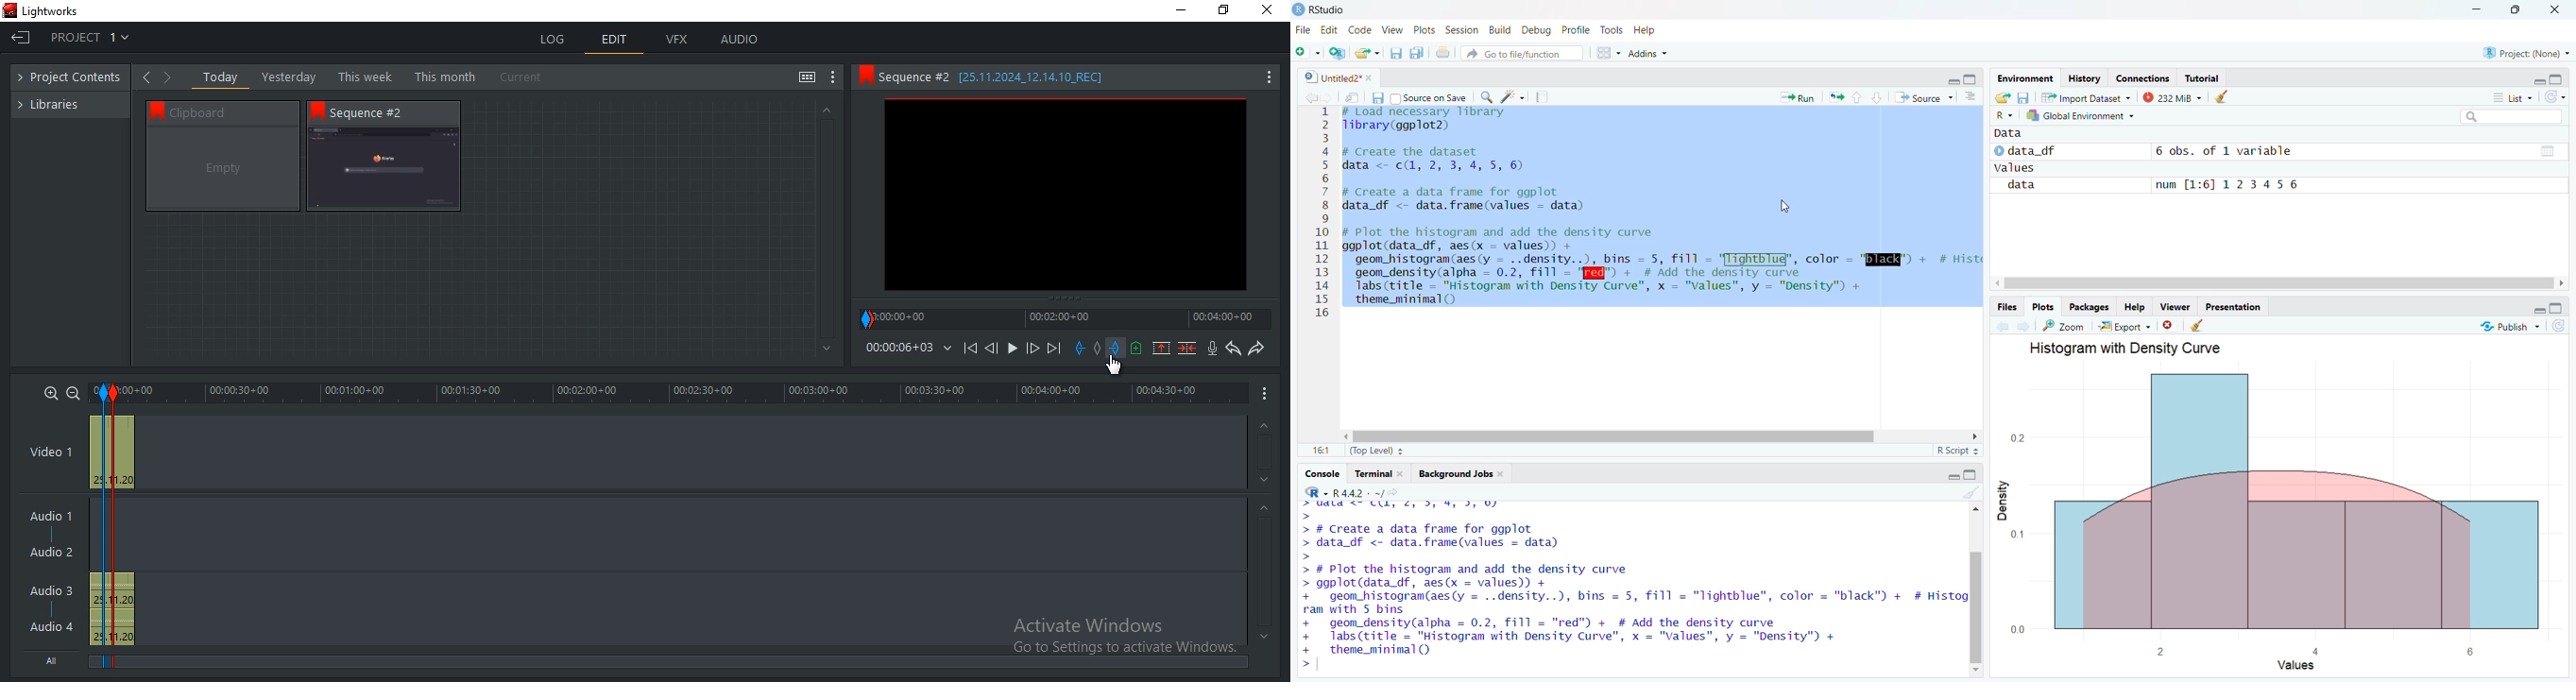 The width and height of the screenshot is (2576, 700). I want to click on edit, so click(615, 42).